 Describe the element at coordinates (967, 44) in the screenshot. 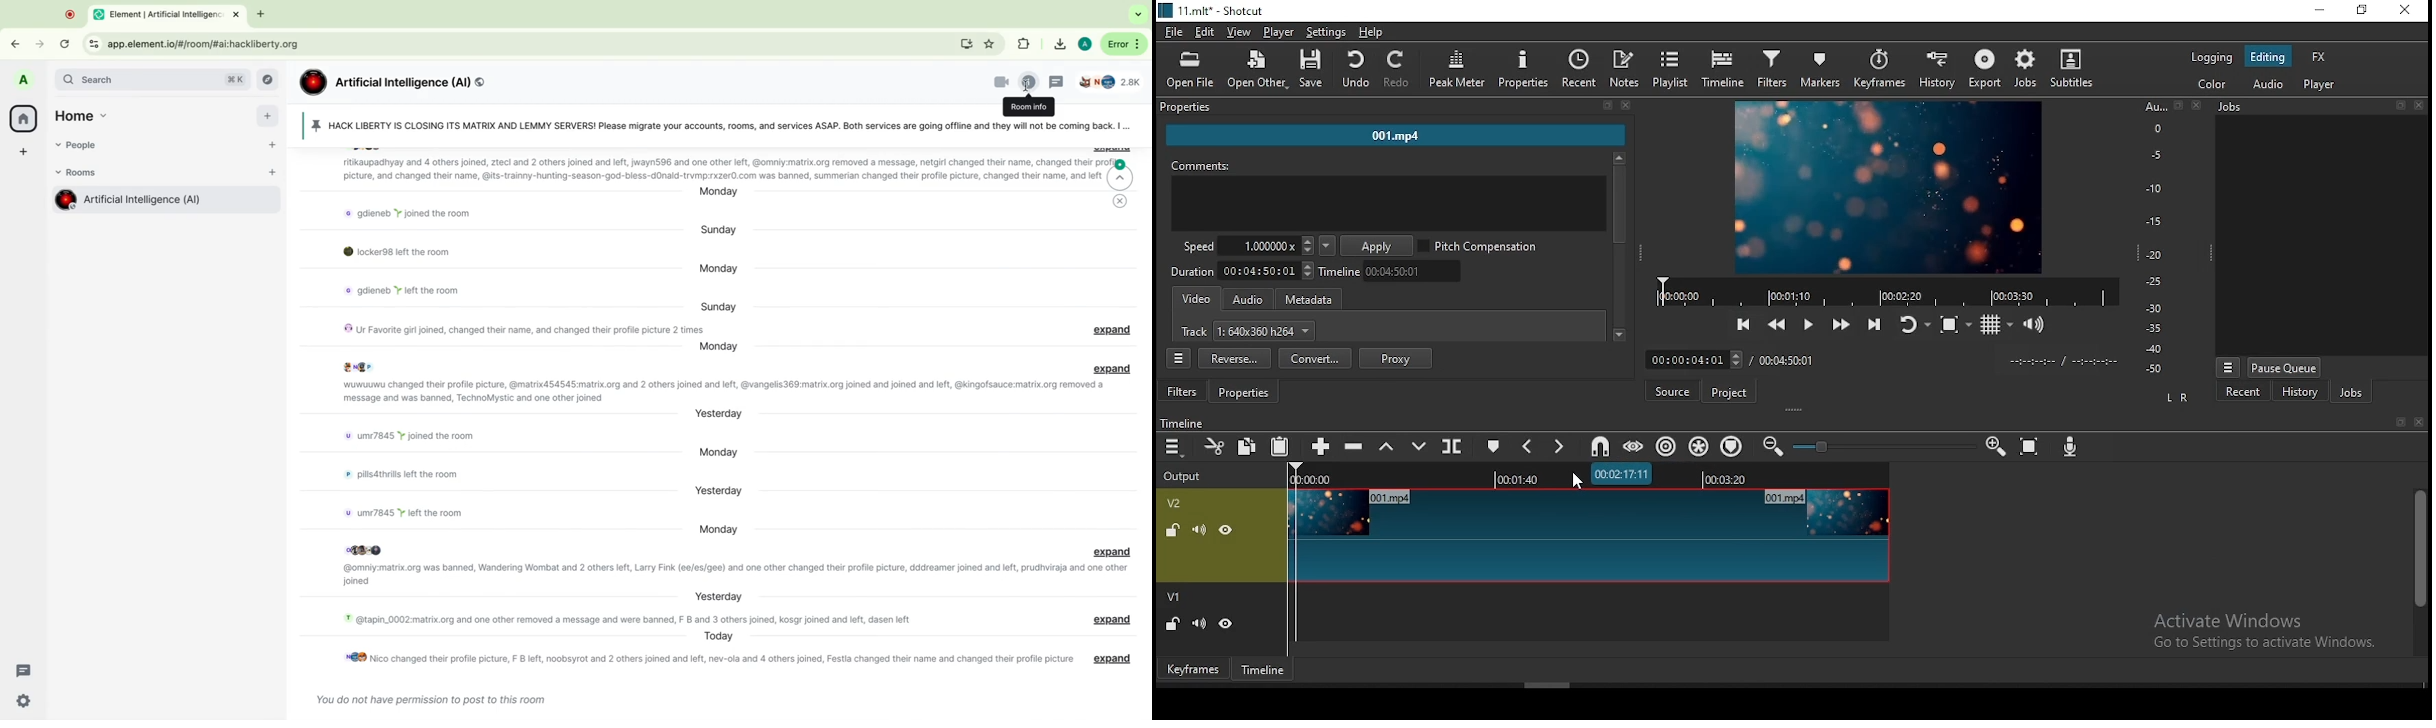

I see `install element` at that location.